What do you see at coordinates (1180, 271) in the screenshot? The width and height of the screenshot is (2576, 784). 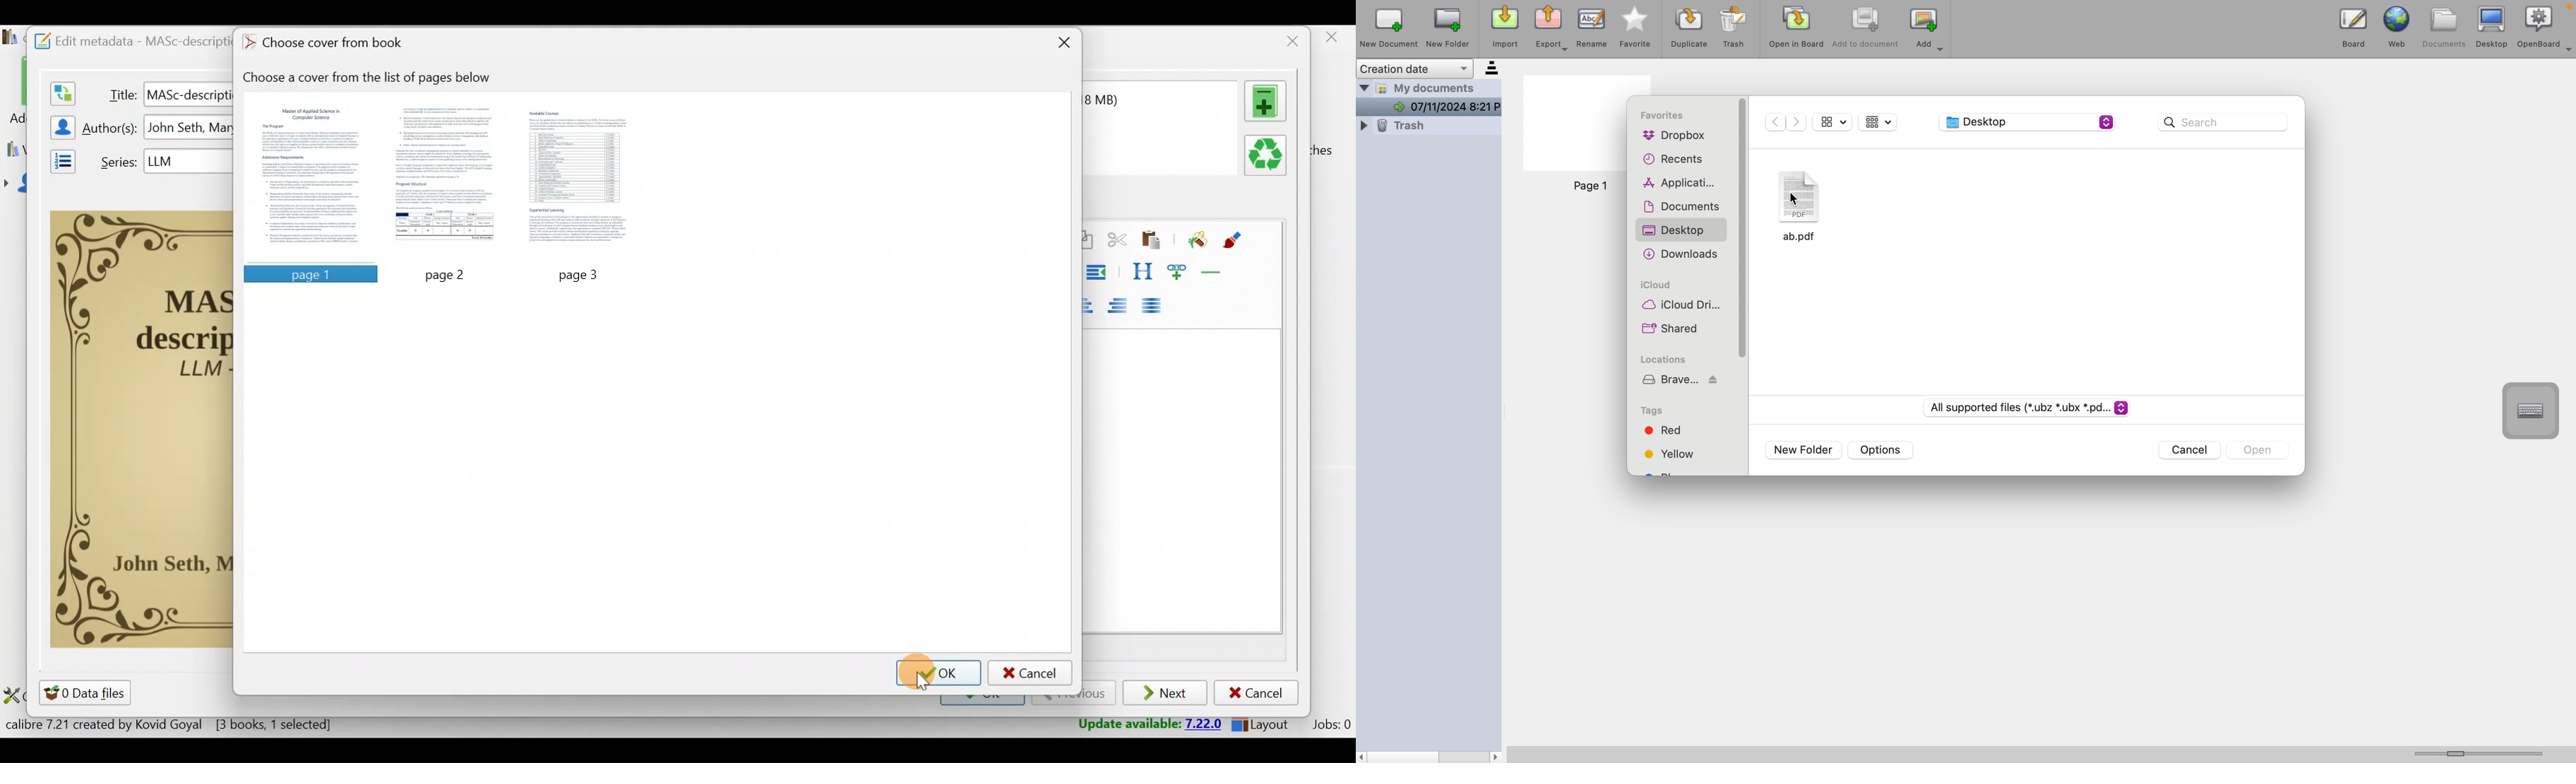 I see `Insert link or image` at bounding box center [1180, 271].